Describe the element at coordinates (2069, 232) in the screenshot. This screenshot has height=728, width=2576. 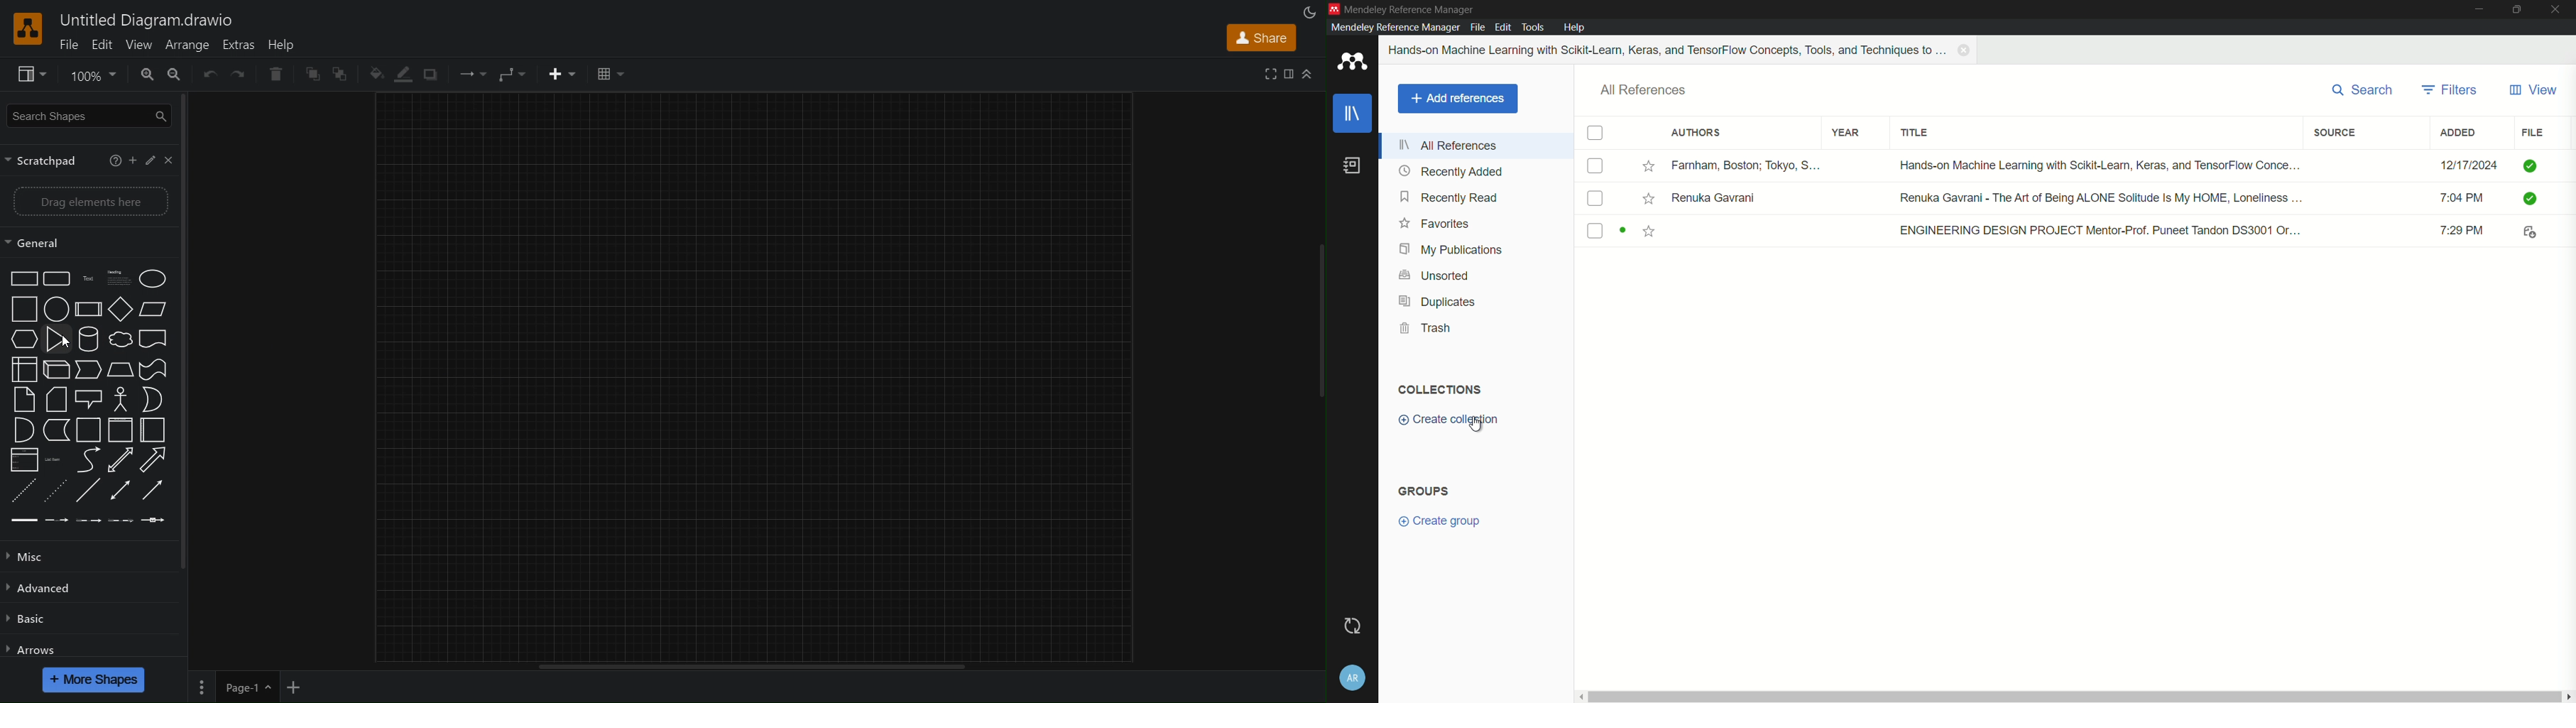
I see `book-3` at that location.